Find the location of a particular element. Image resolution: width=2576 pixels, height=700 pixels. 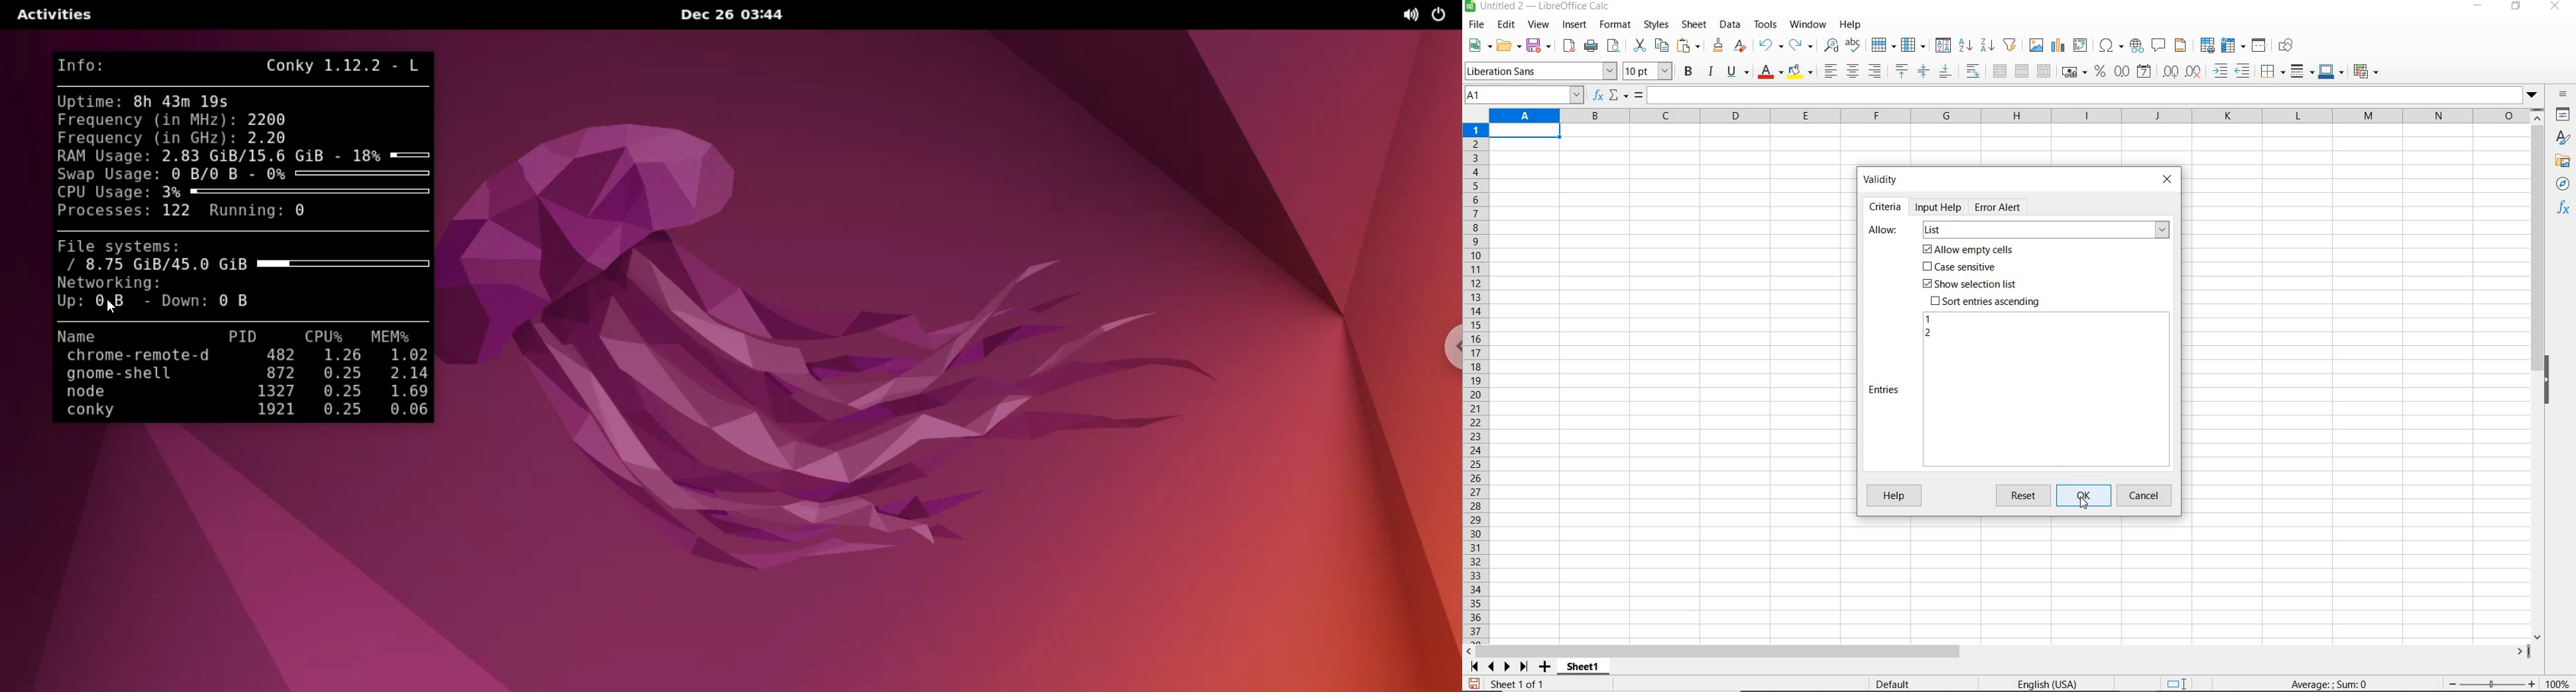

functions is located at coordinates (2566, 209).